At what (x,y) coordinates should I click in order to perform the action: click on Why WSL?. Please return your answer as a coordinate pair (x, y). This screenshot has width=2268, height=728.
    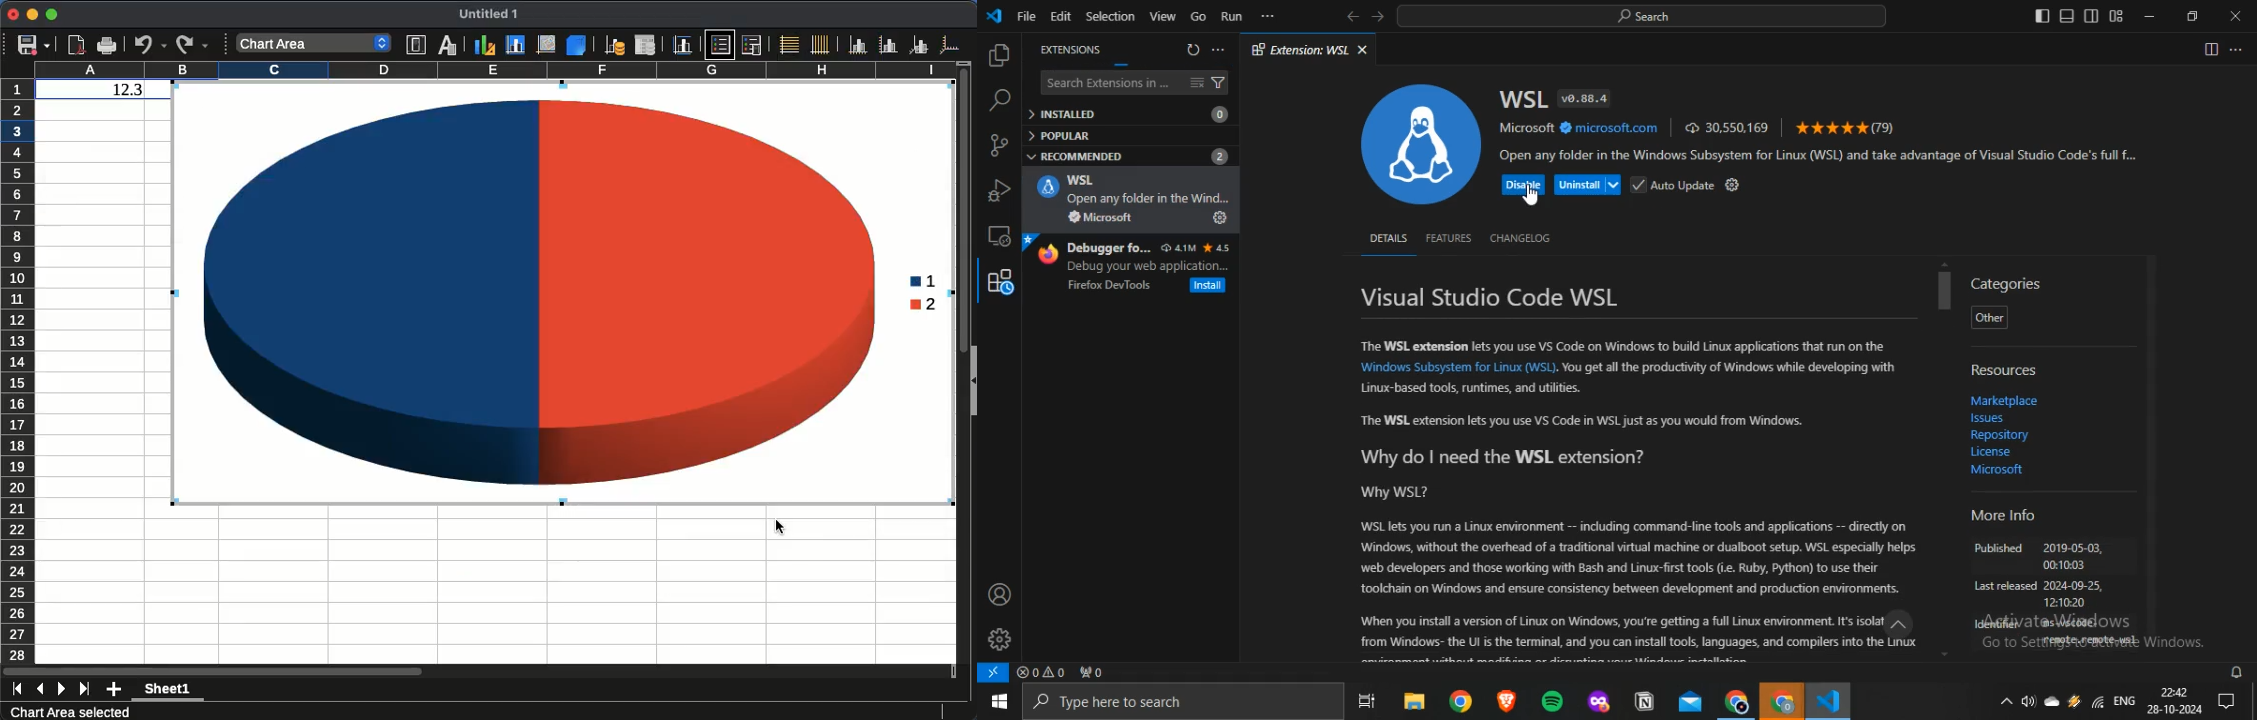
    Looking at the image, I should click on (1396, 495).